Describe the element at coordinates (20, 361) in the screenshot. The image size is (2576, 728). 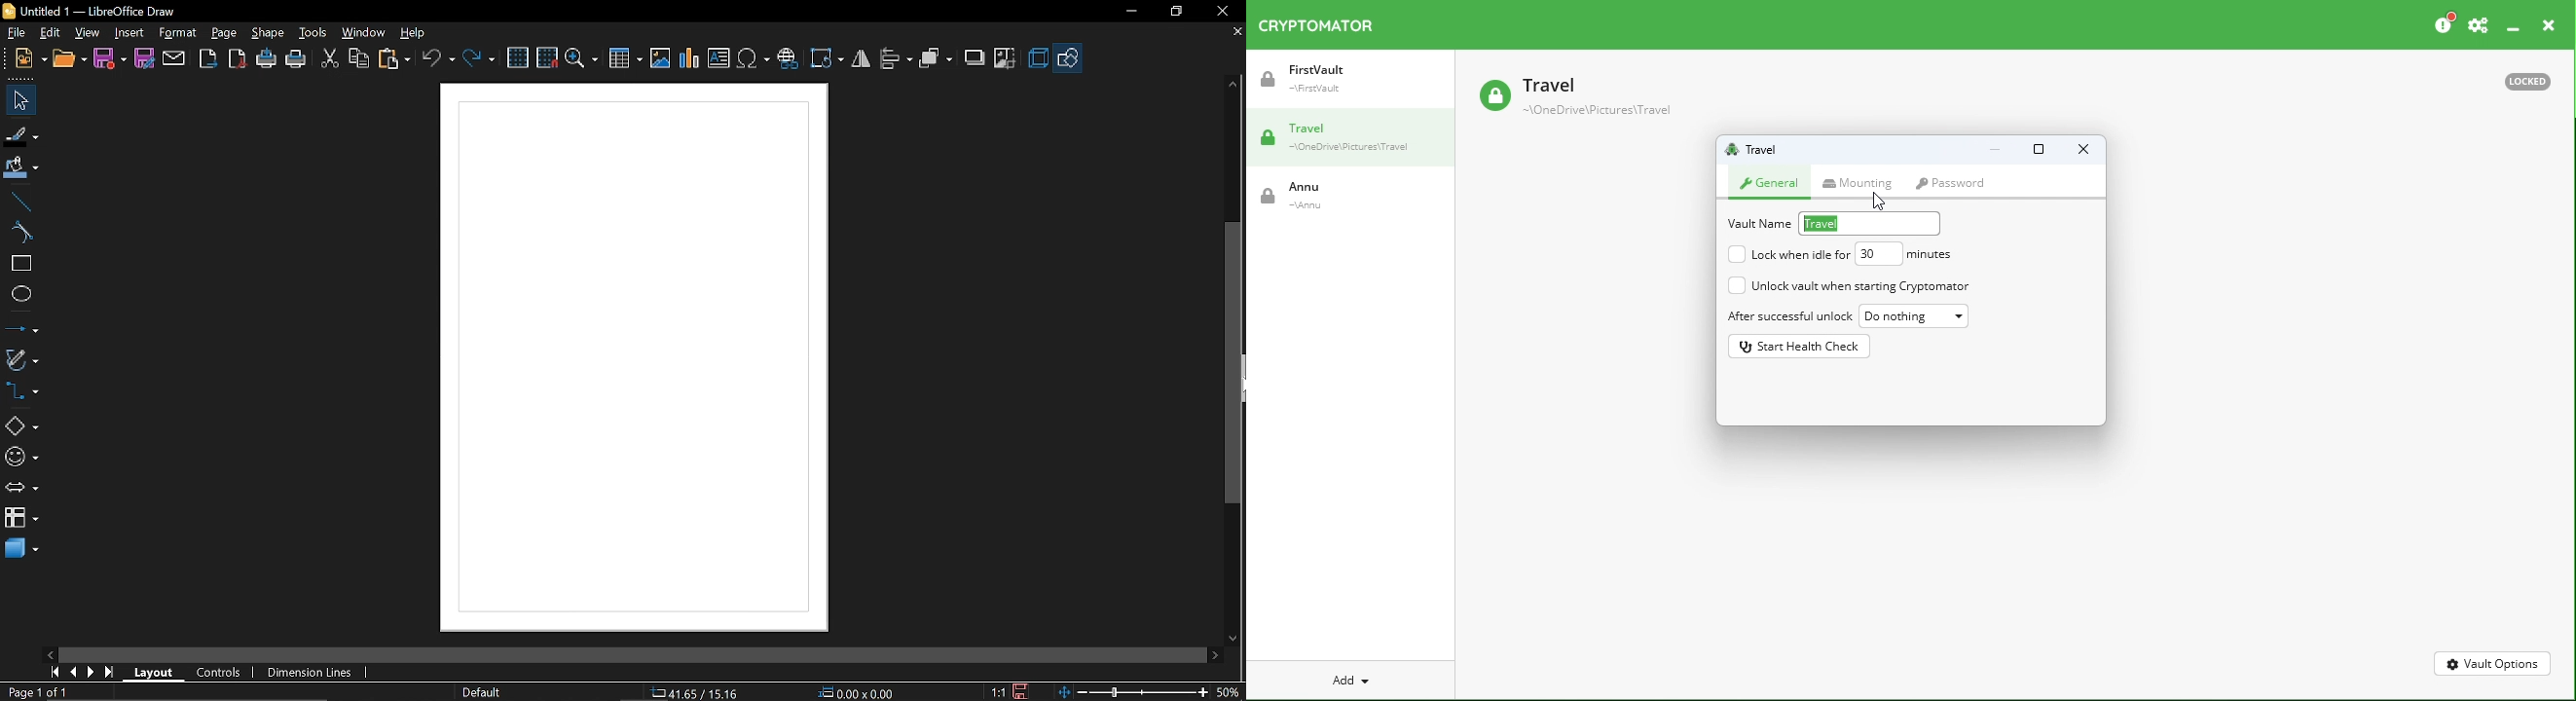
I see `curves and polygons` at that location.